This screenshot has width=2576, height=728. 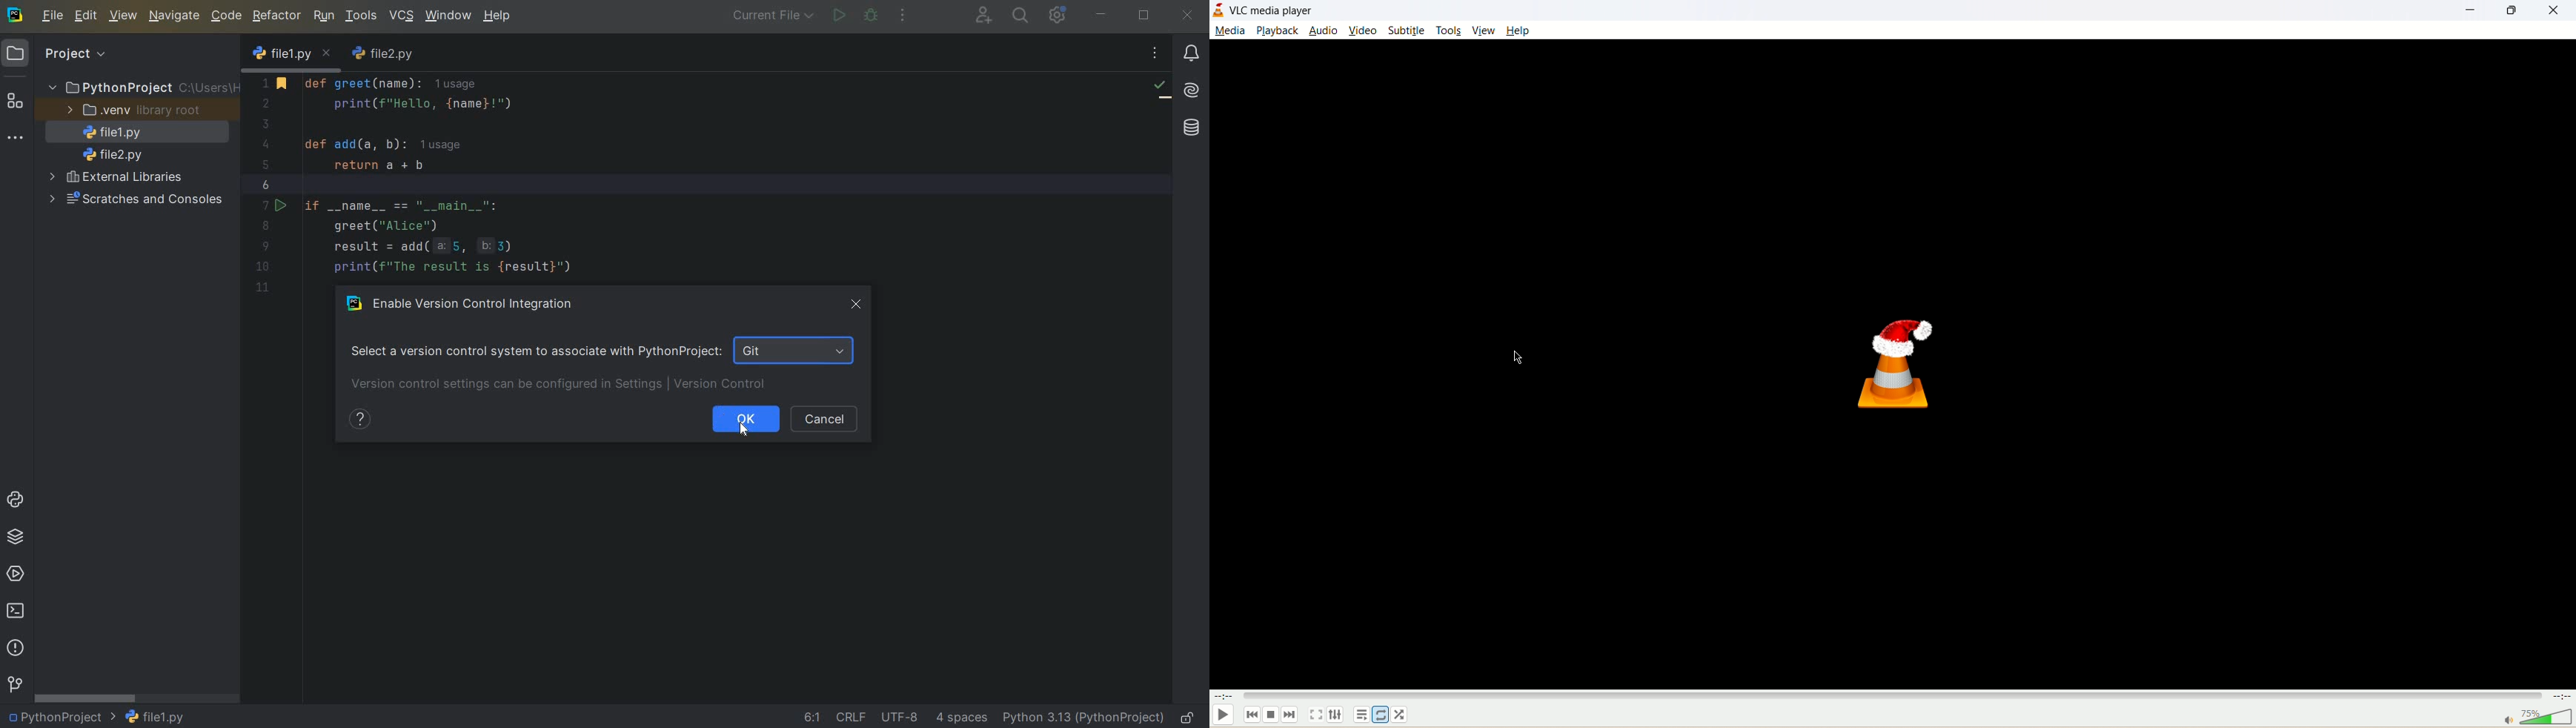 I want to click on ide and projectsettings, so click(x=1057, y=16).